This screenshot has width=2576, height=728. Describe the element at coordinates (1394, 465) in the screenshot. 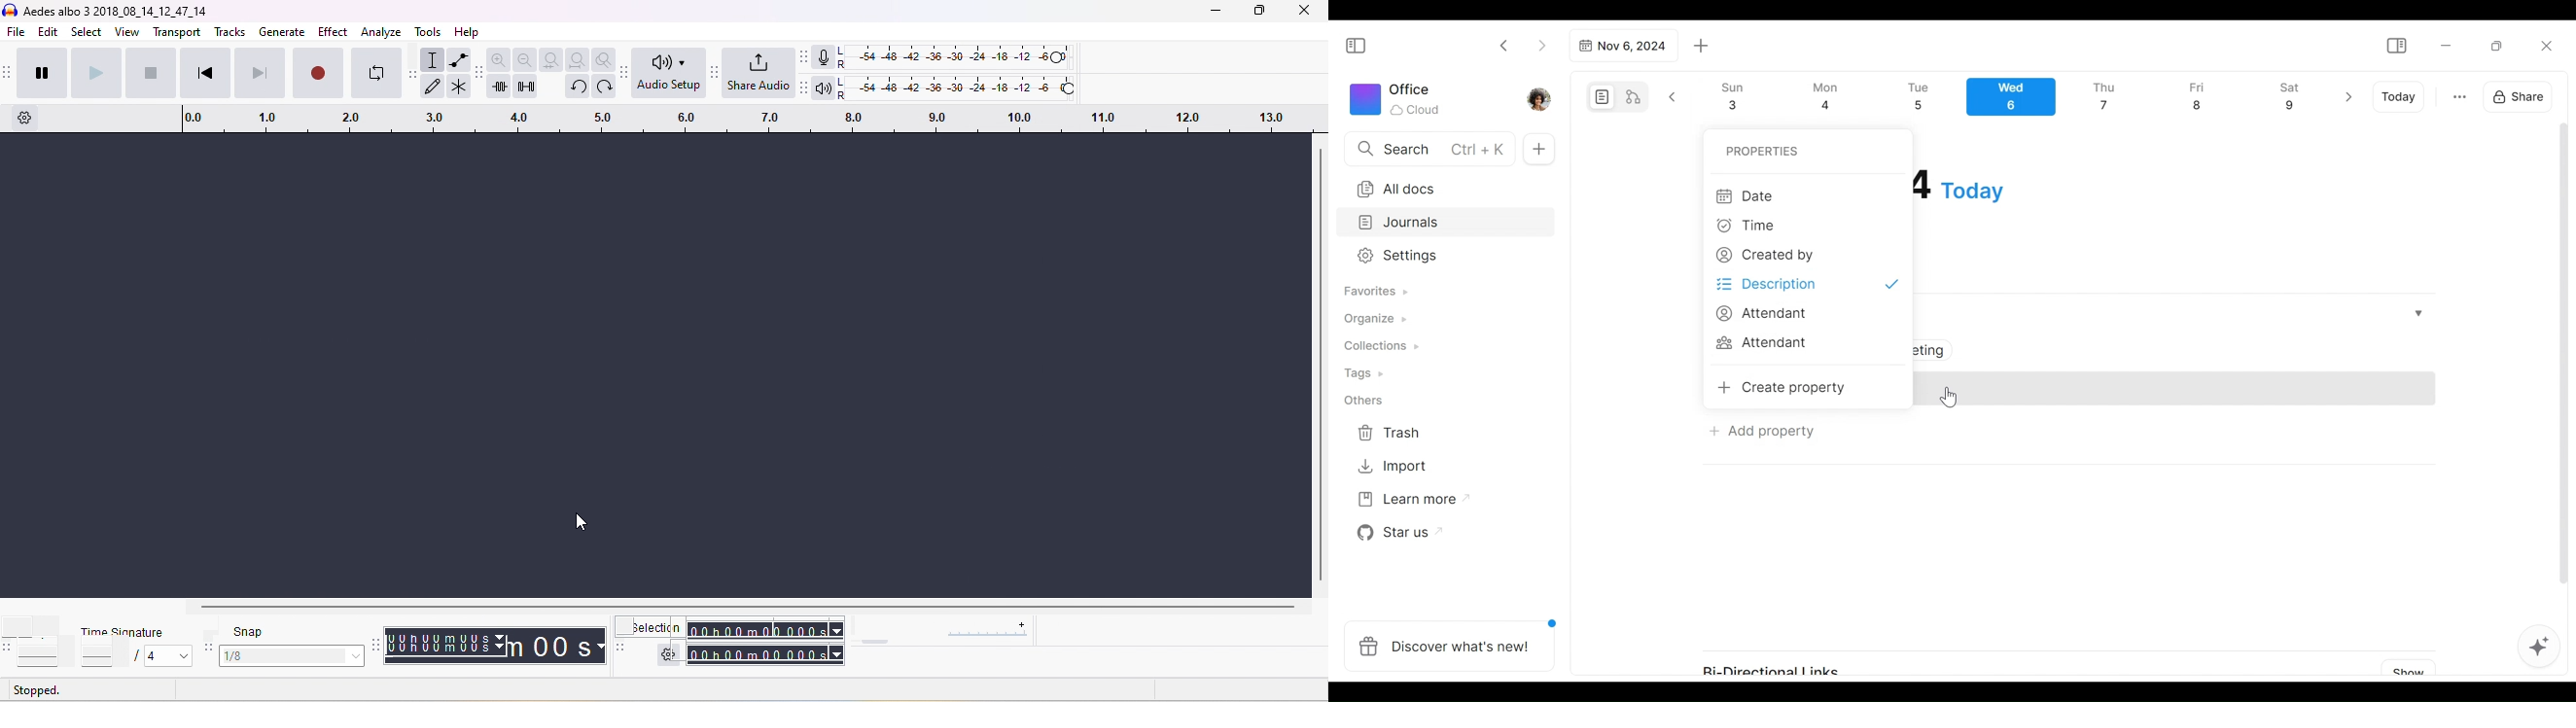

I see `Import` at that location.